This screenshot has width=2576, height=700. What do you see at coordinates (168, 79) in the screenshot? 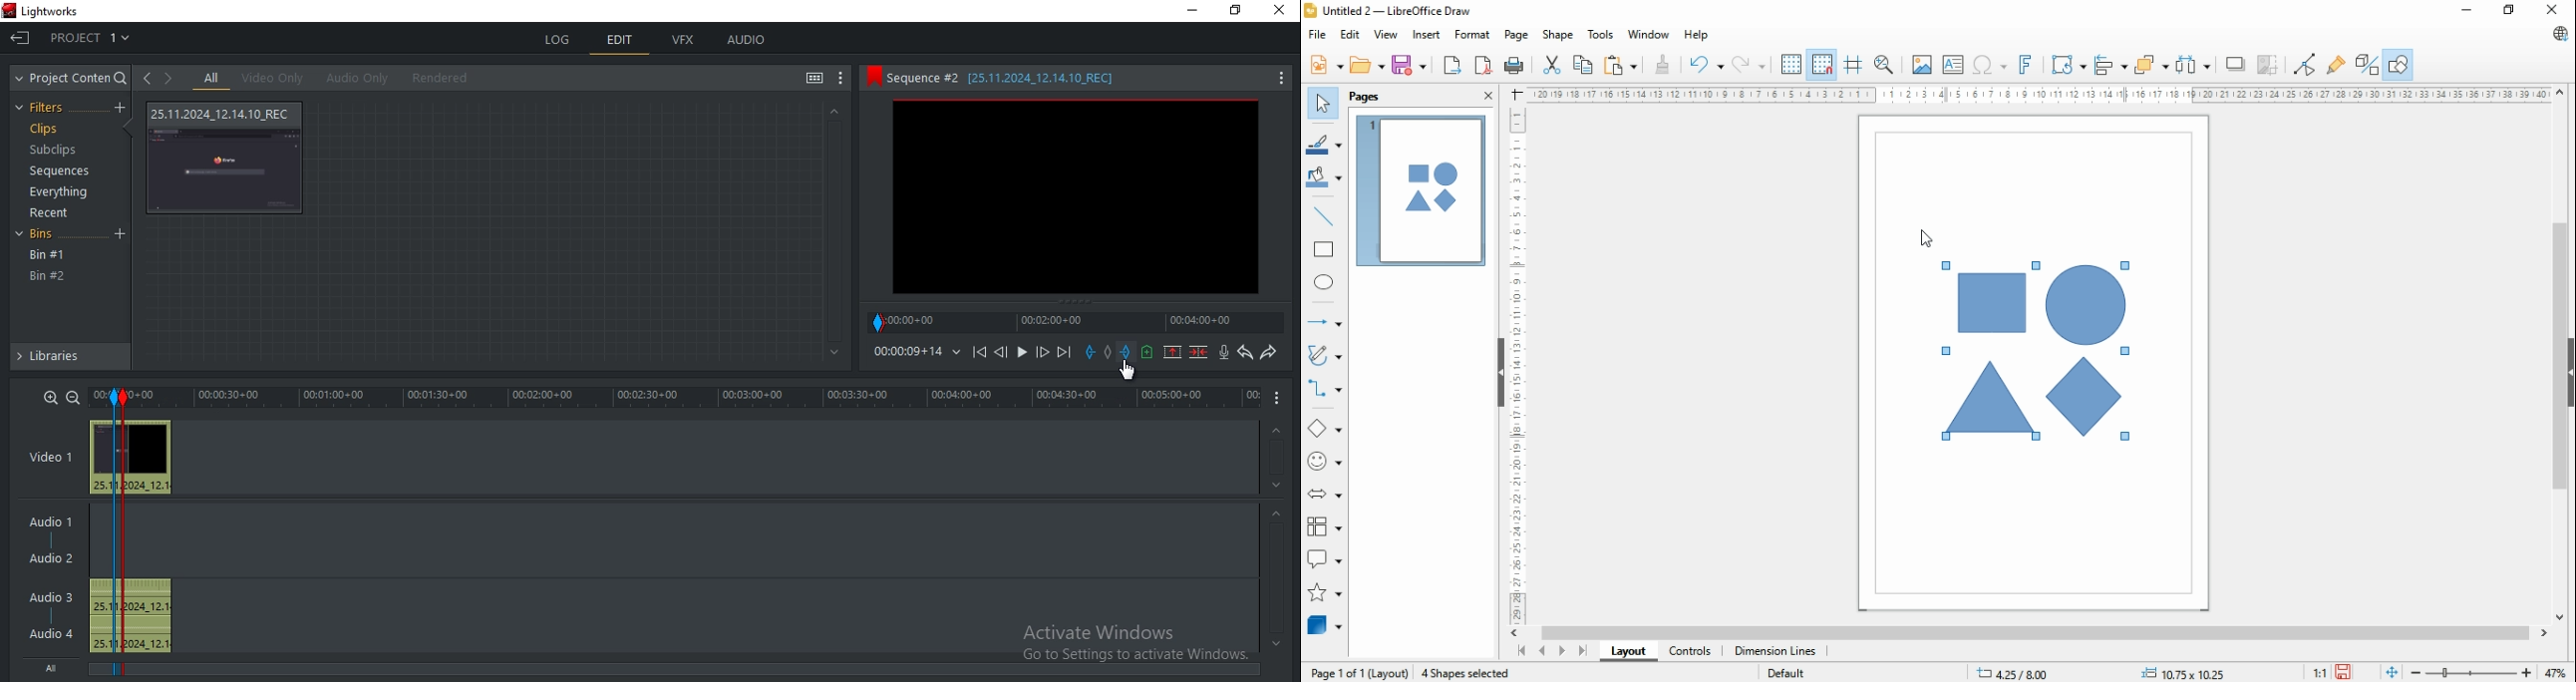
I see `` at bounding box center [168, 79].